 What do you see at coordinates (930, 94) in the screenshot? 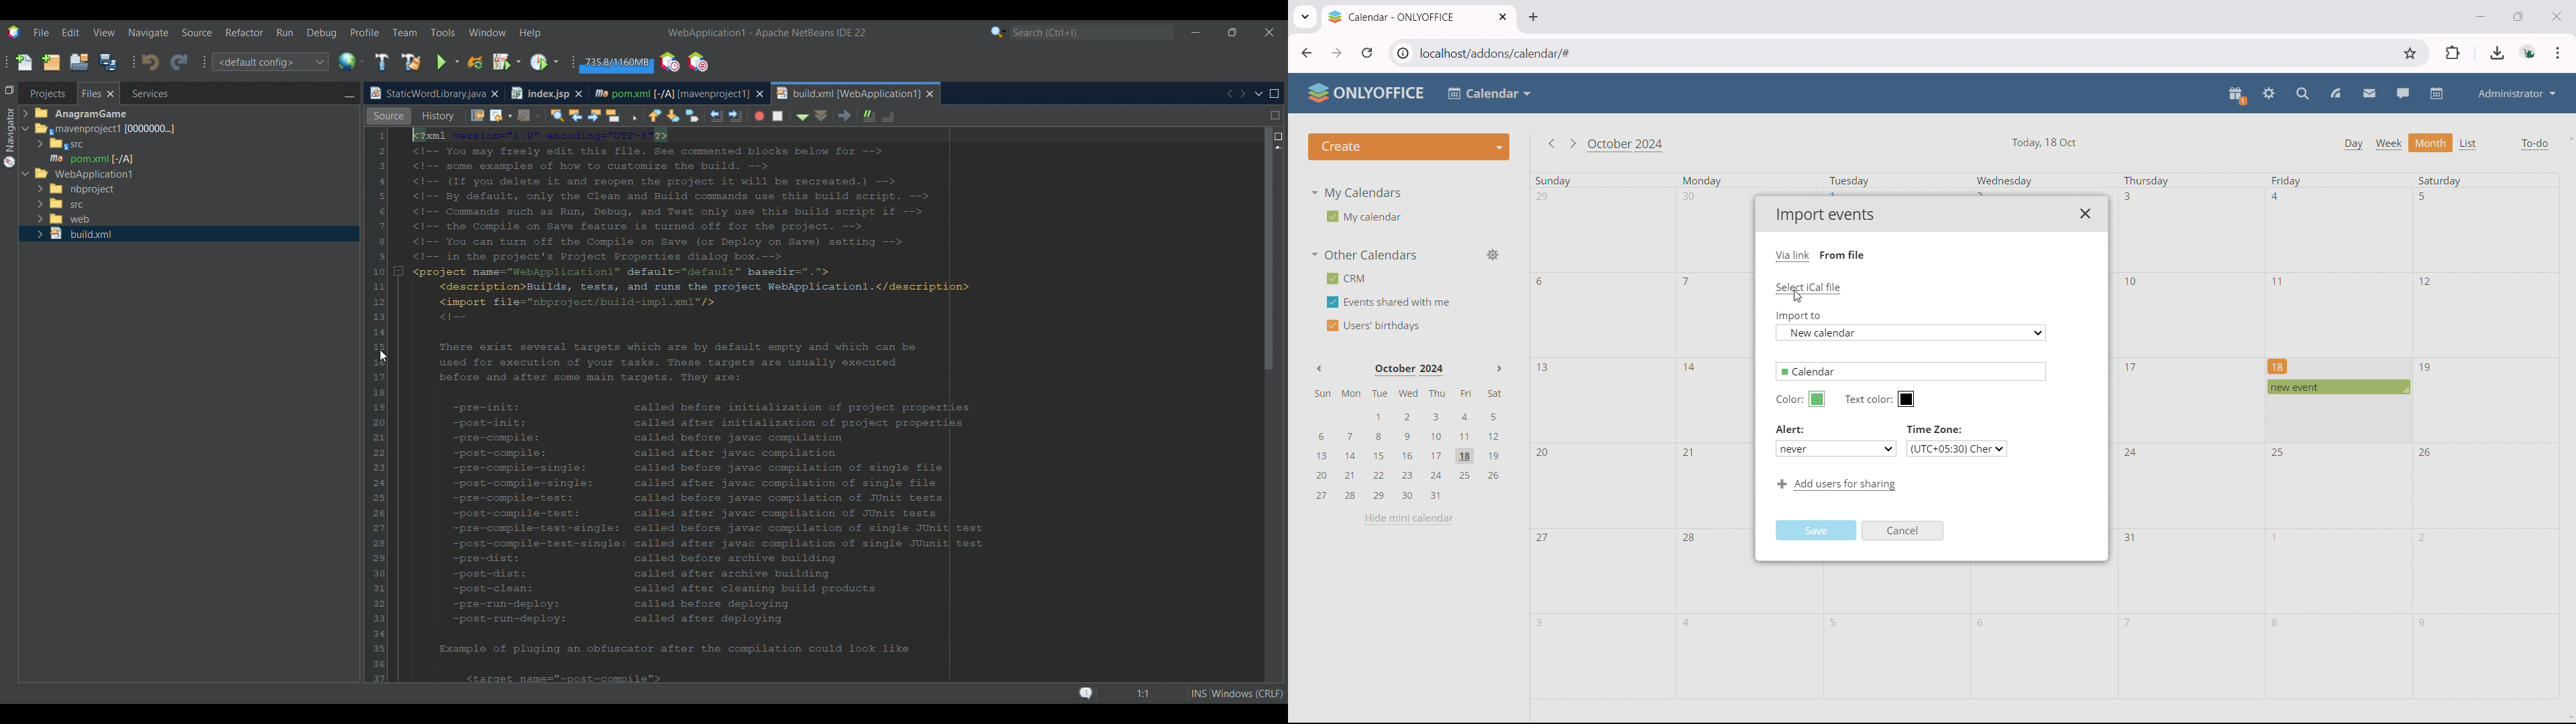
I see `Close` at bounding box center [930, 94].